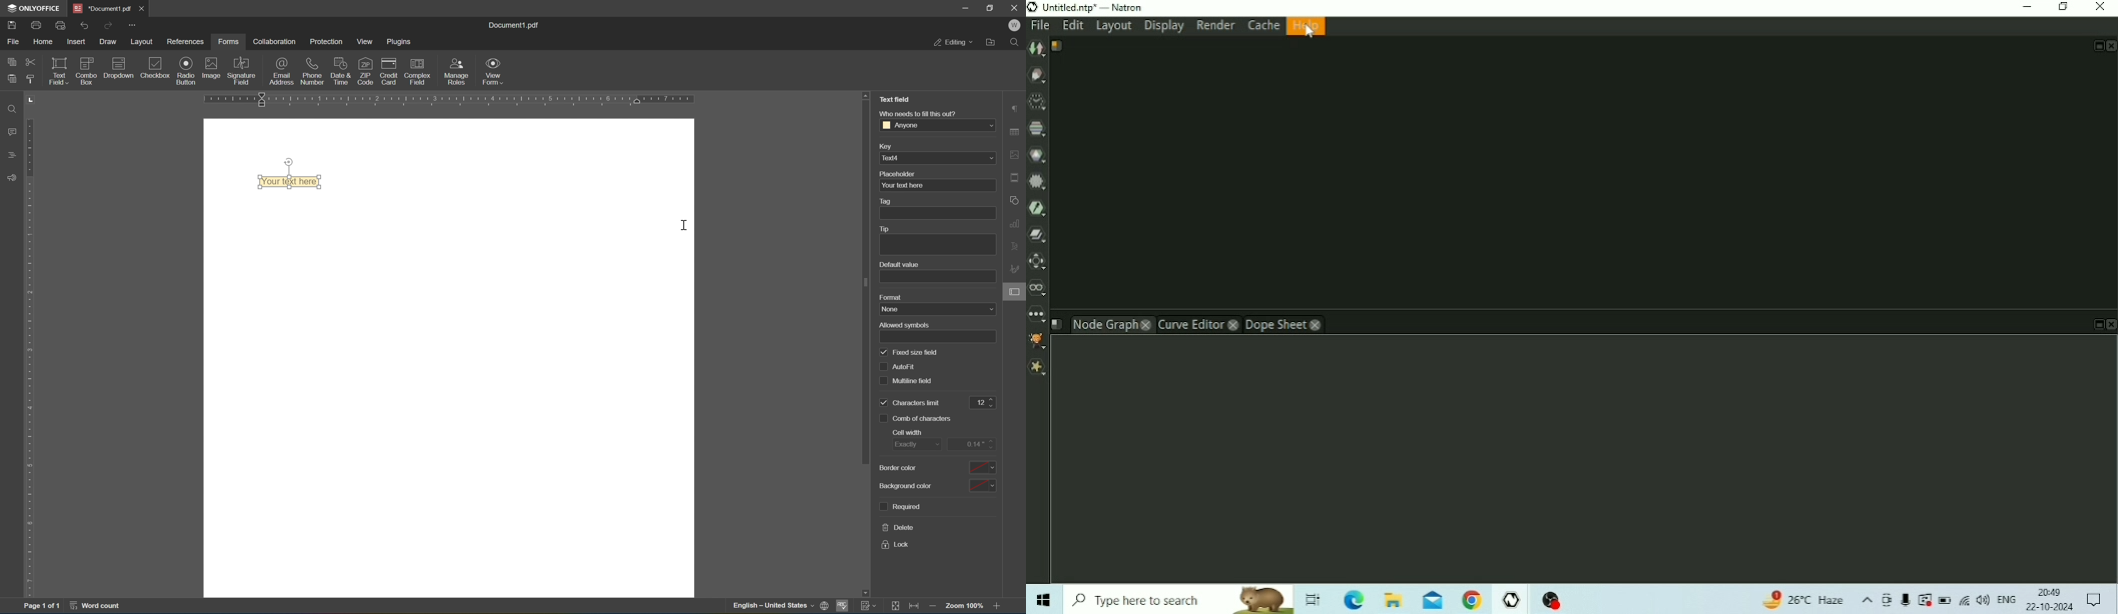 The height and width of the screenshot is (616, 2128). What do you see at coordinates (961, 7) in the screenshot?
I see `minimize` at bounding box center [961, 7].